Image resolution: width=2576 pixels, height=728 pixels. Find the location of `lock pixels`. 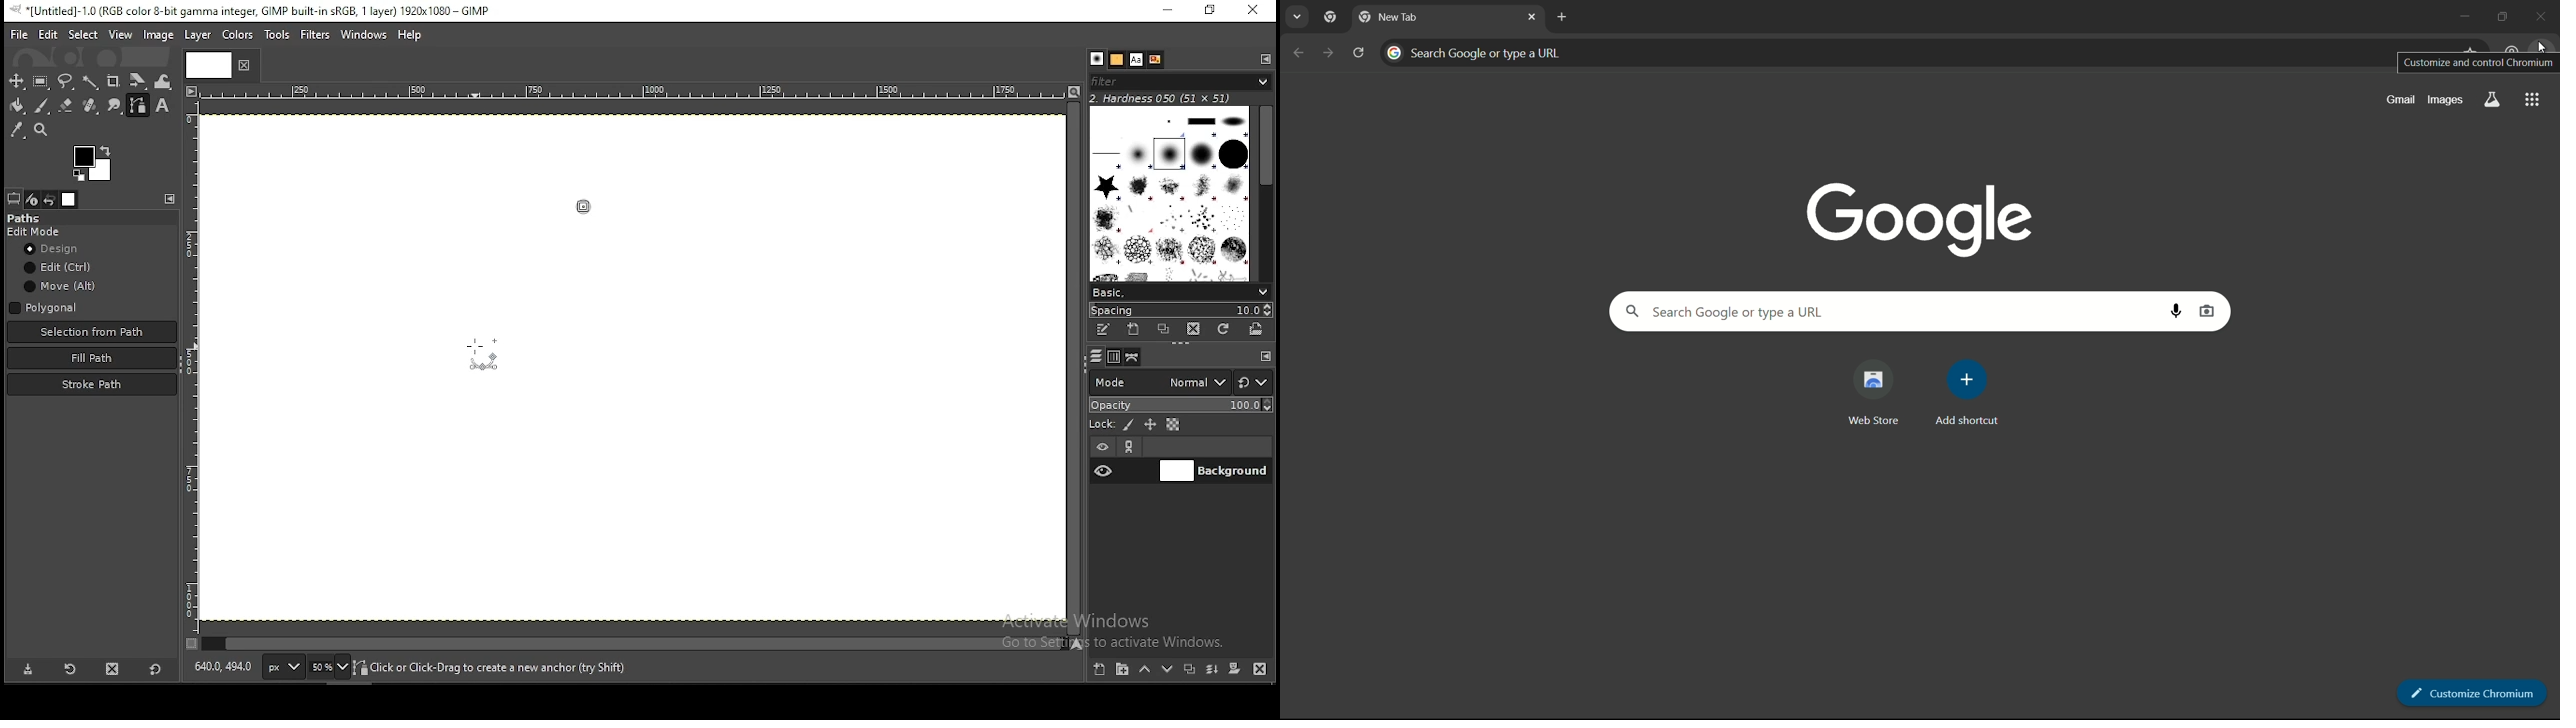

lock pixels is located at coordinates (1129, 424).